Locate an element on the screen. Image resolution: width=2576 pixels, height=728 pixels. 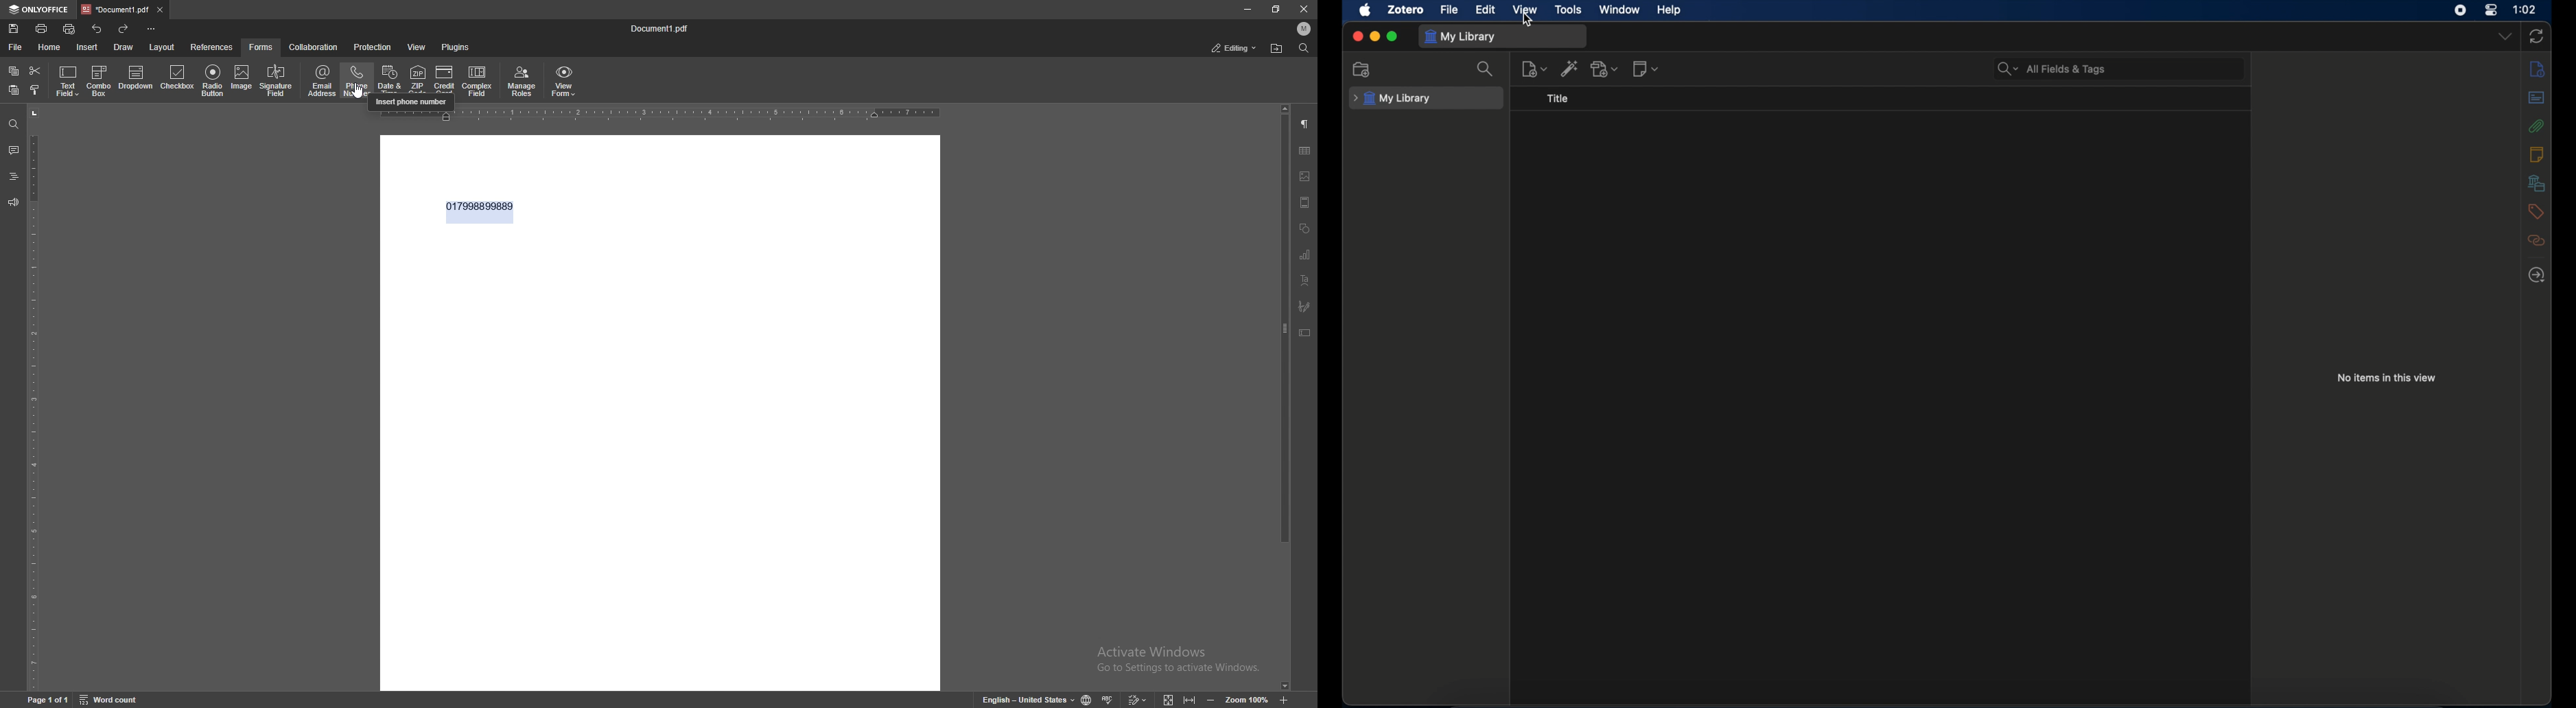
comment is located at coordinates (13, 150).